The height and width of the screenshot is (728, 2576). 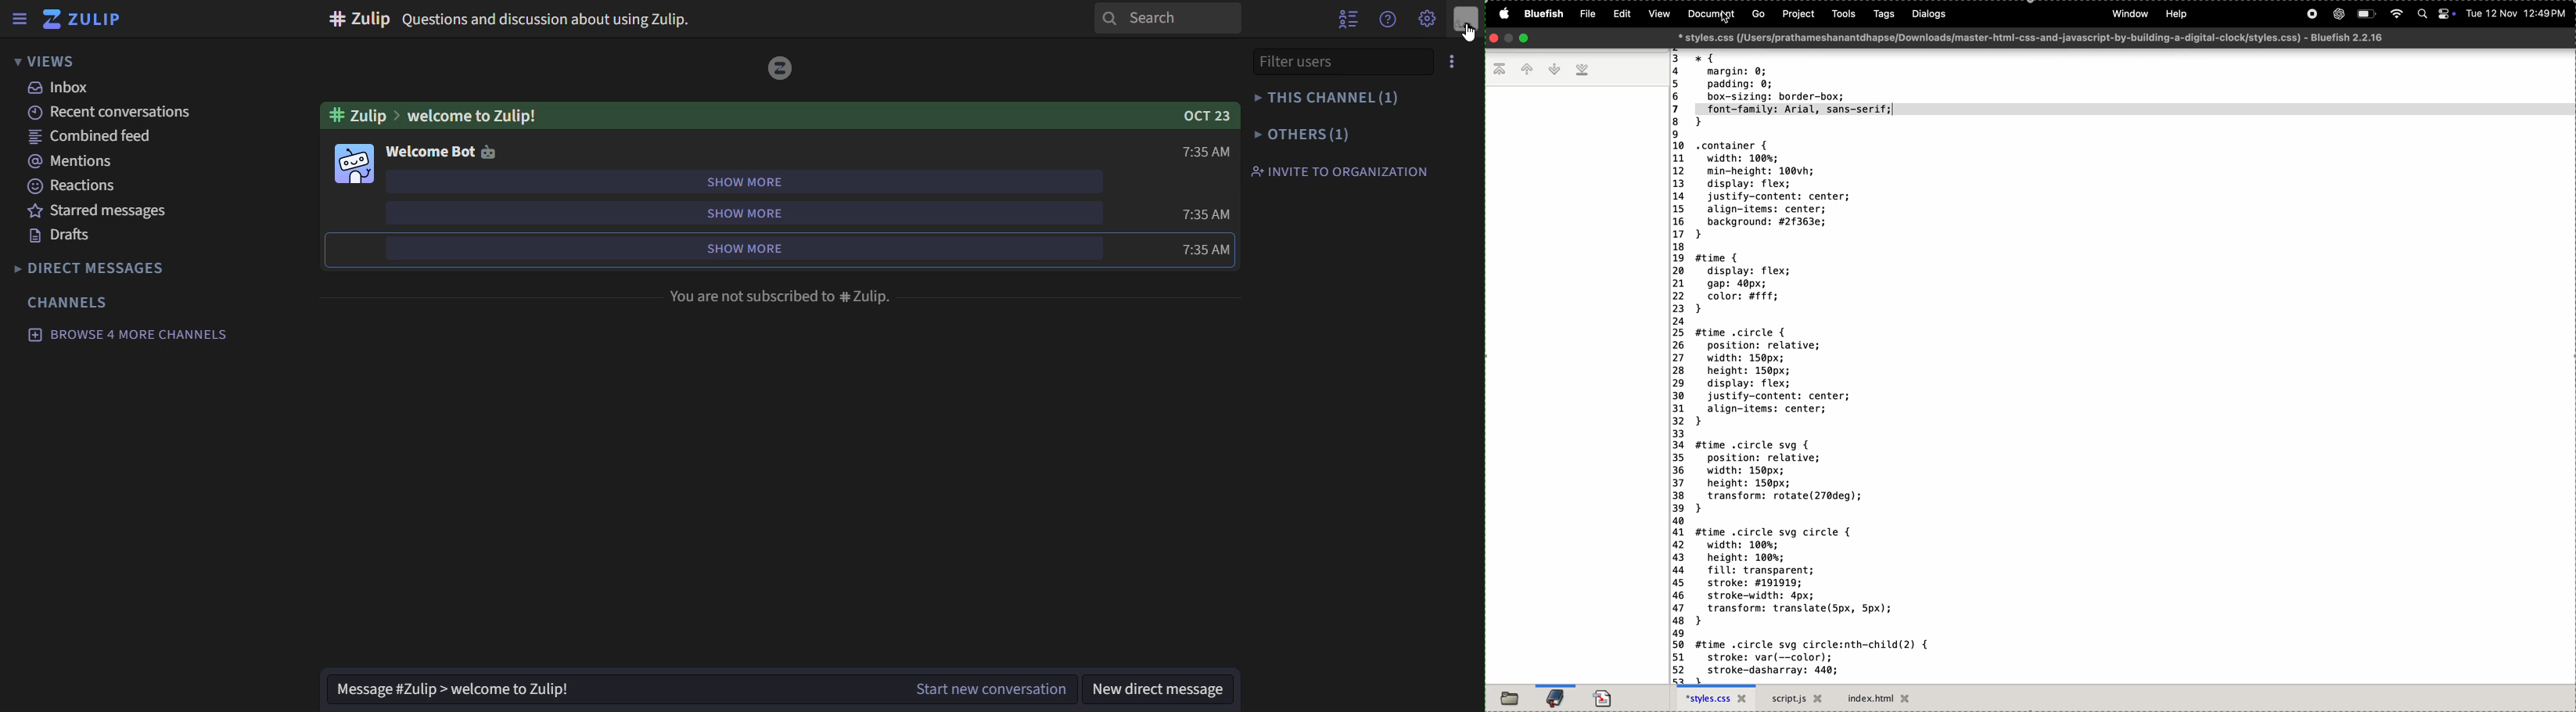 What do you see at coordinates (70, 160) in the screenshot?
I see `mentions` at bounding box center [70, 160].